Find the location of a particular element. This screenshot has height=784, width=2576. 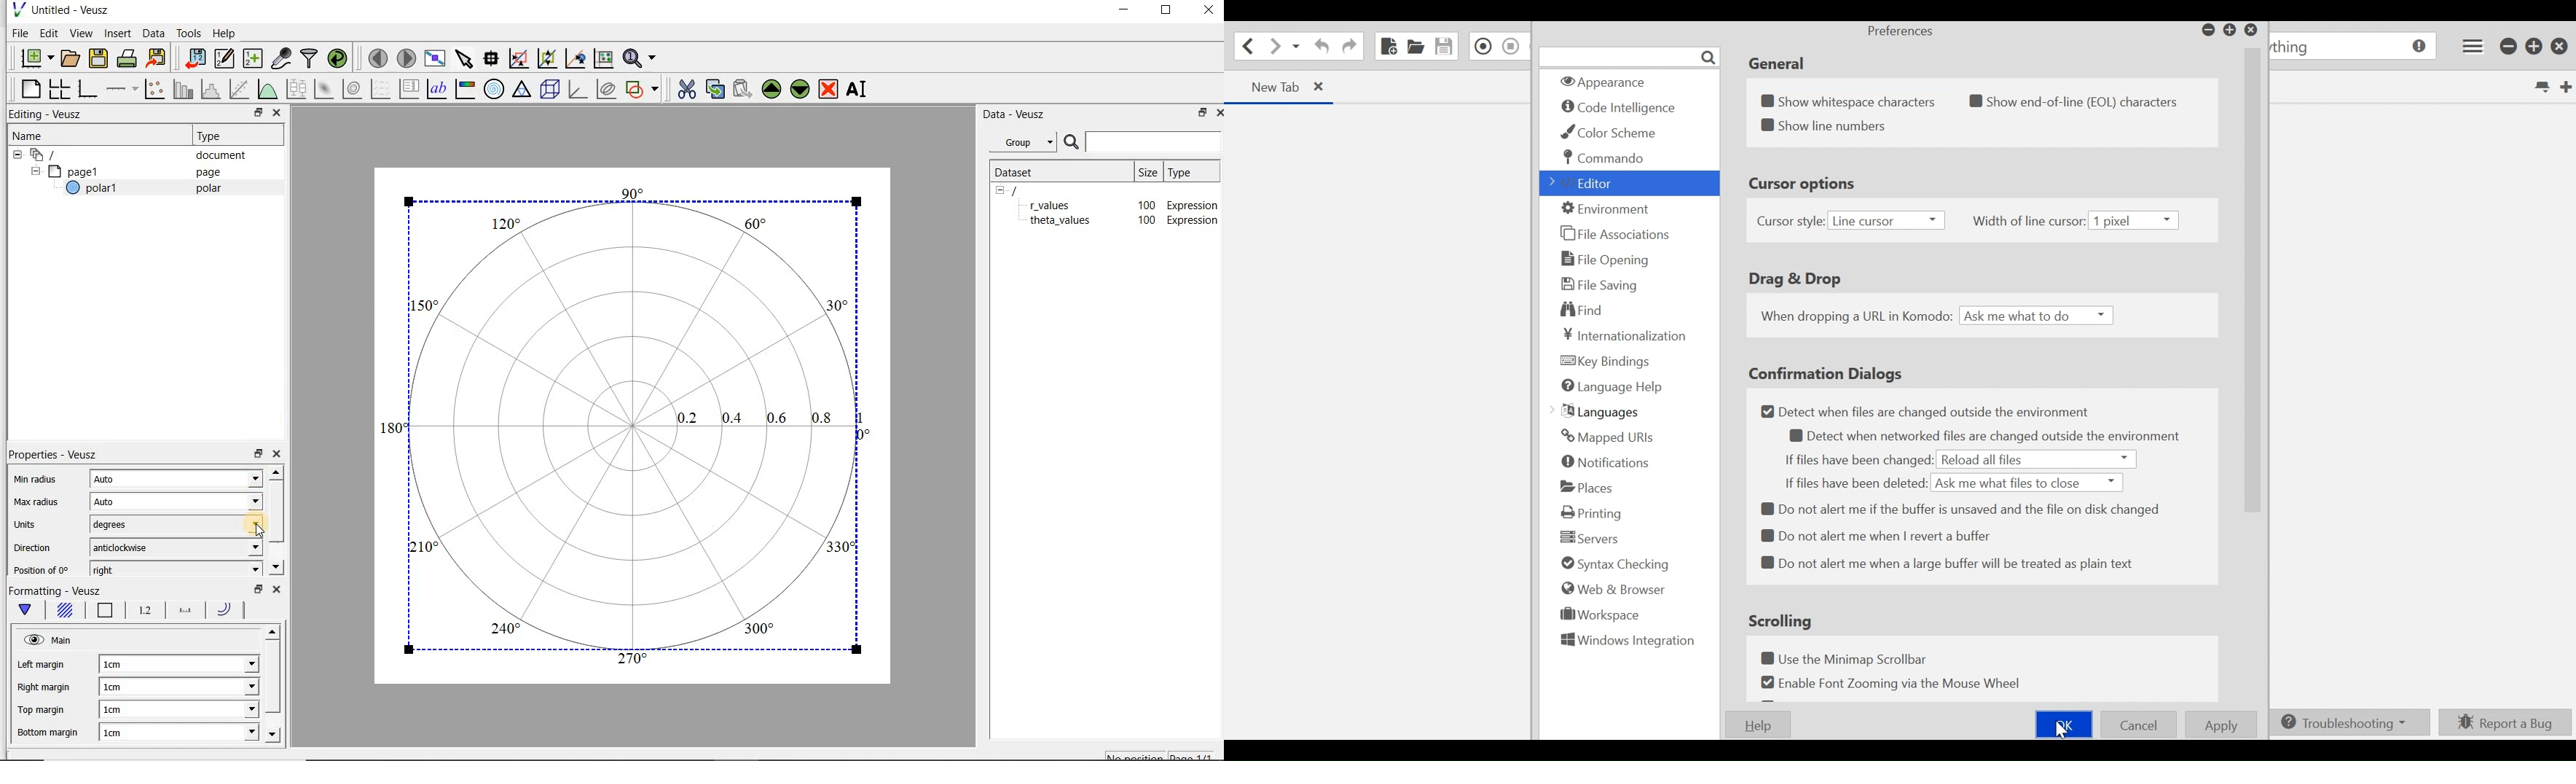

ask me what files to close is located at coordinates (2028, 482).